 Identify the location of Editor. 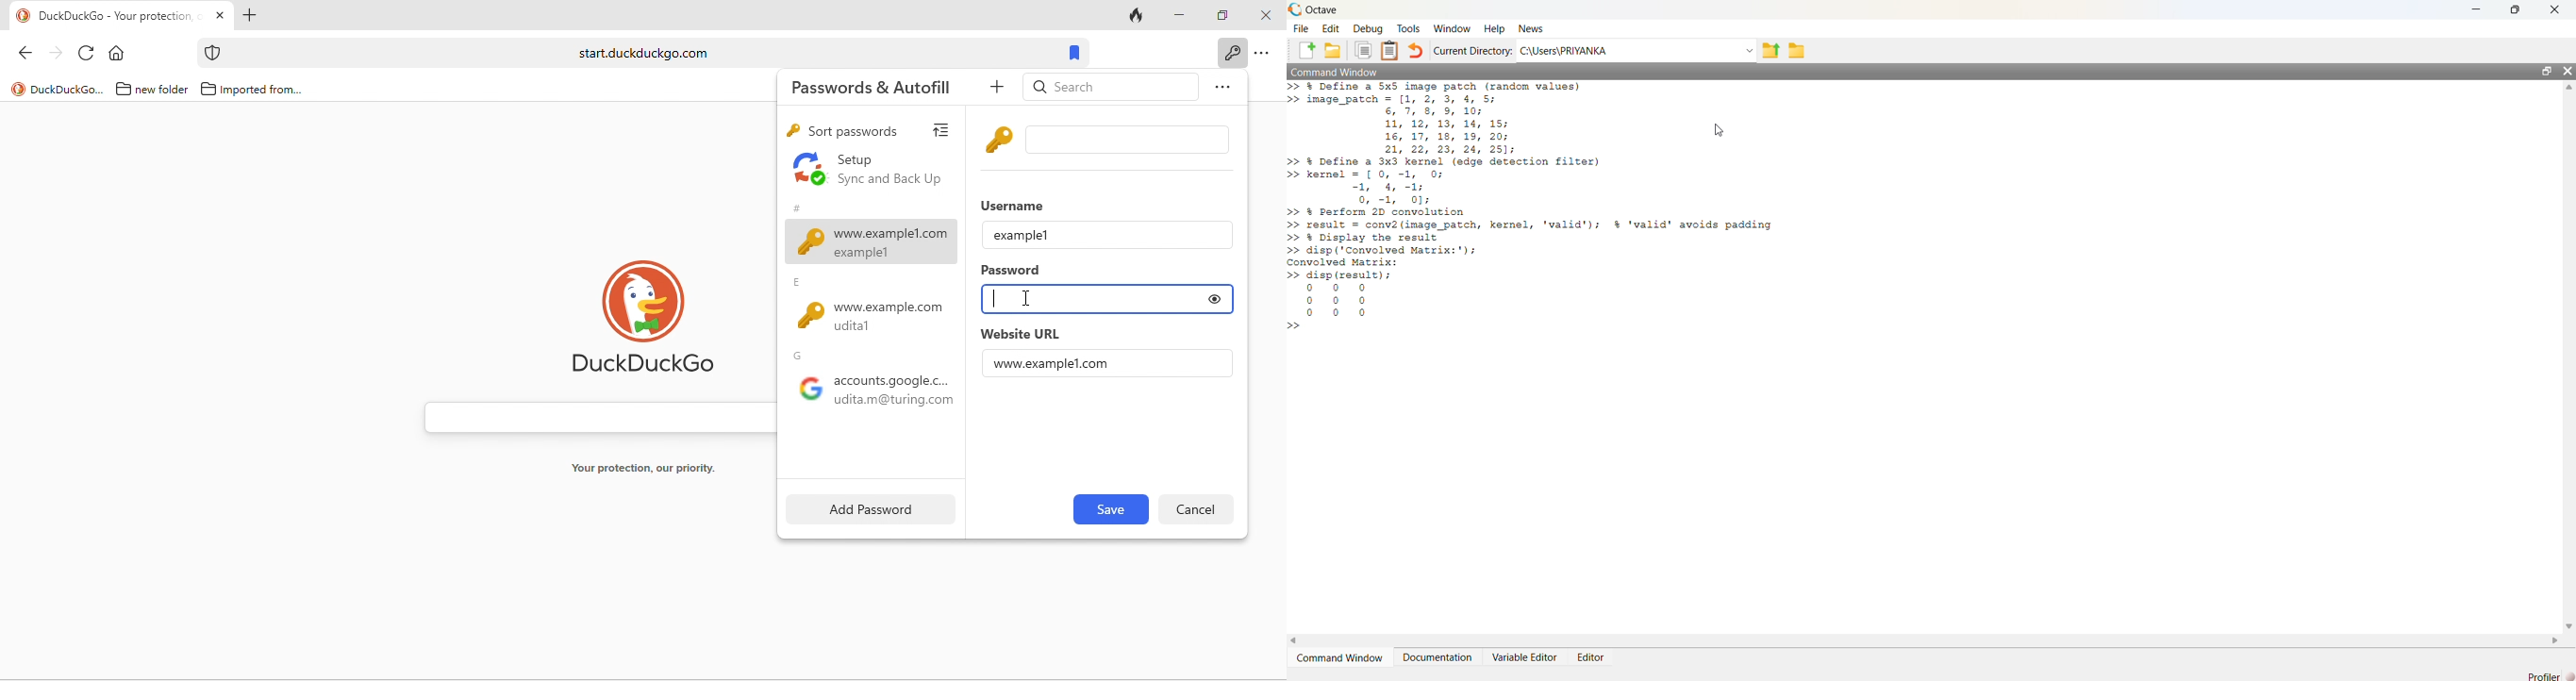
(1596, 656).